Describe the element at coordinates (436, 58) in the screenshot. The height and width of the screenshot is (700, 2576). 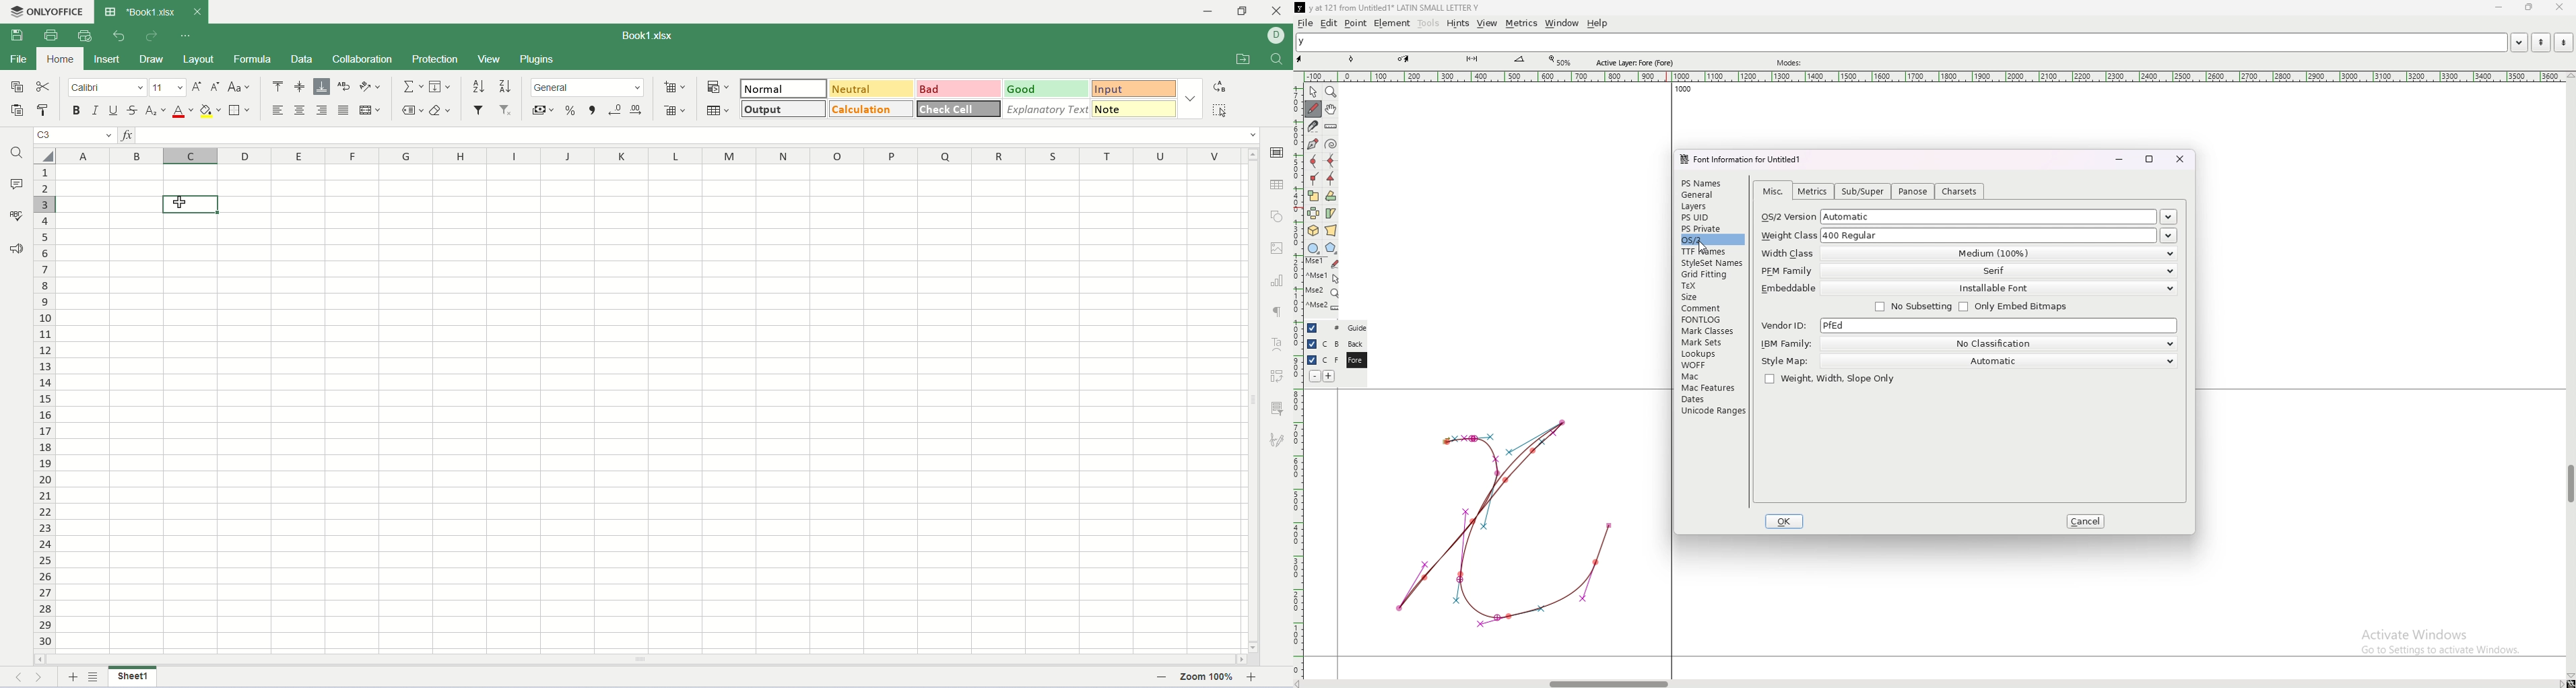
I see `protection` at that location.